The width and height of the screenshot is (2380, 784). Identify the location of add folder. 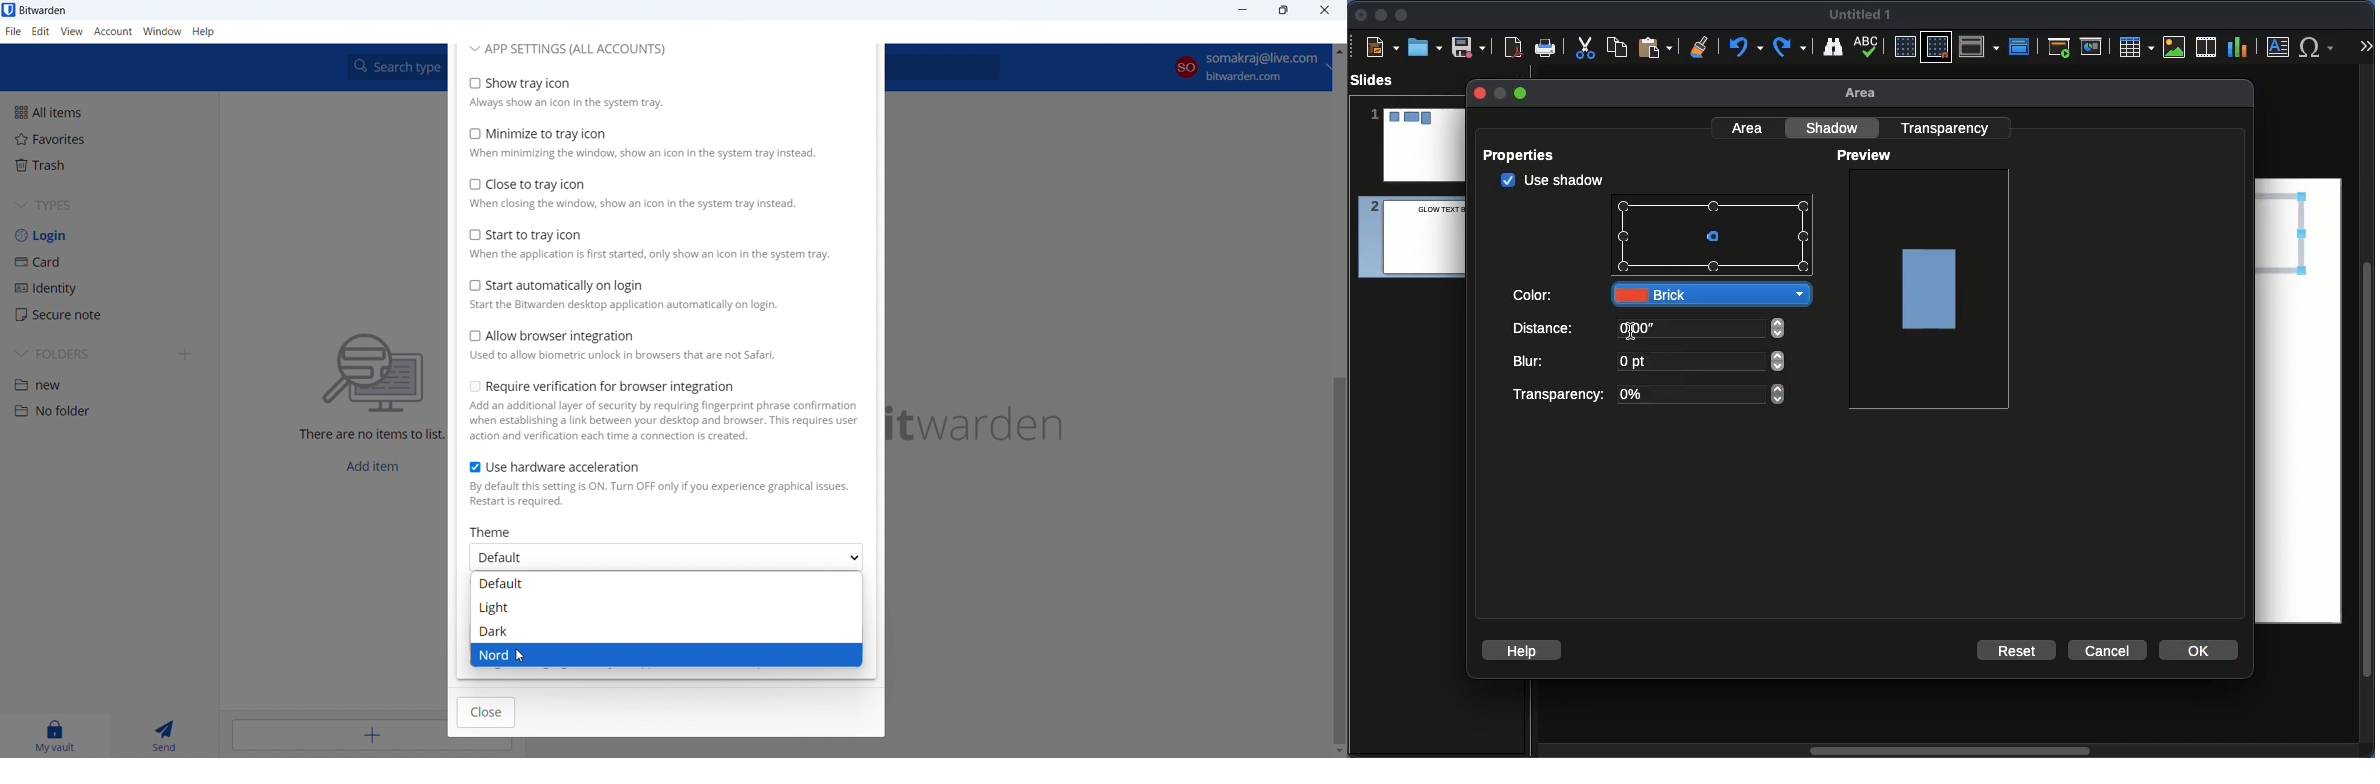
(187, 354).